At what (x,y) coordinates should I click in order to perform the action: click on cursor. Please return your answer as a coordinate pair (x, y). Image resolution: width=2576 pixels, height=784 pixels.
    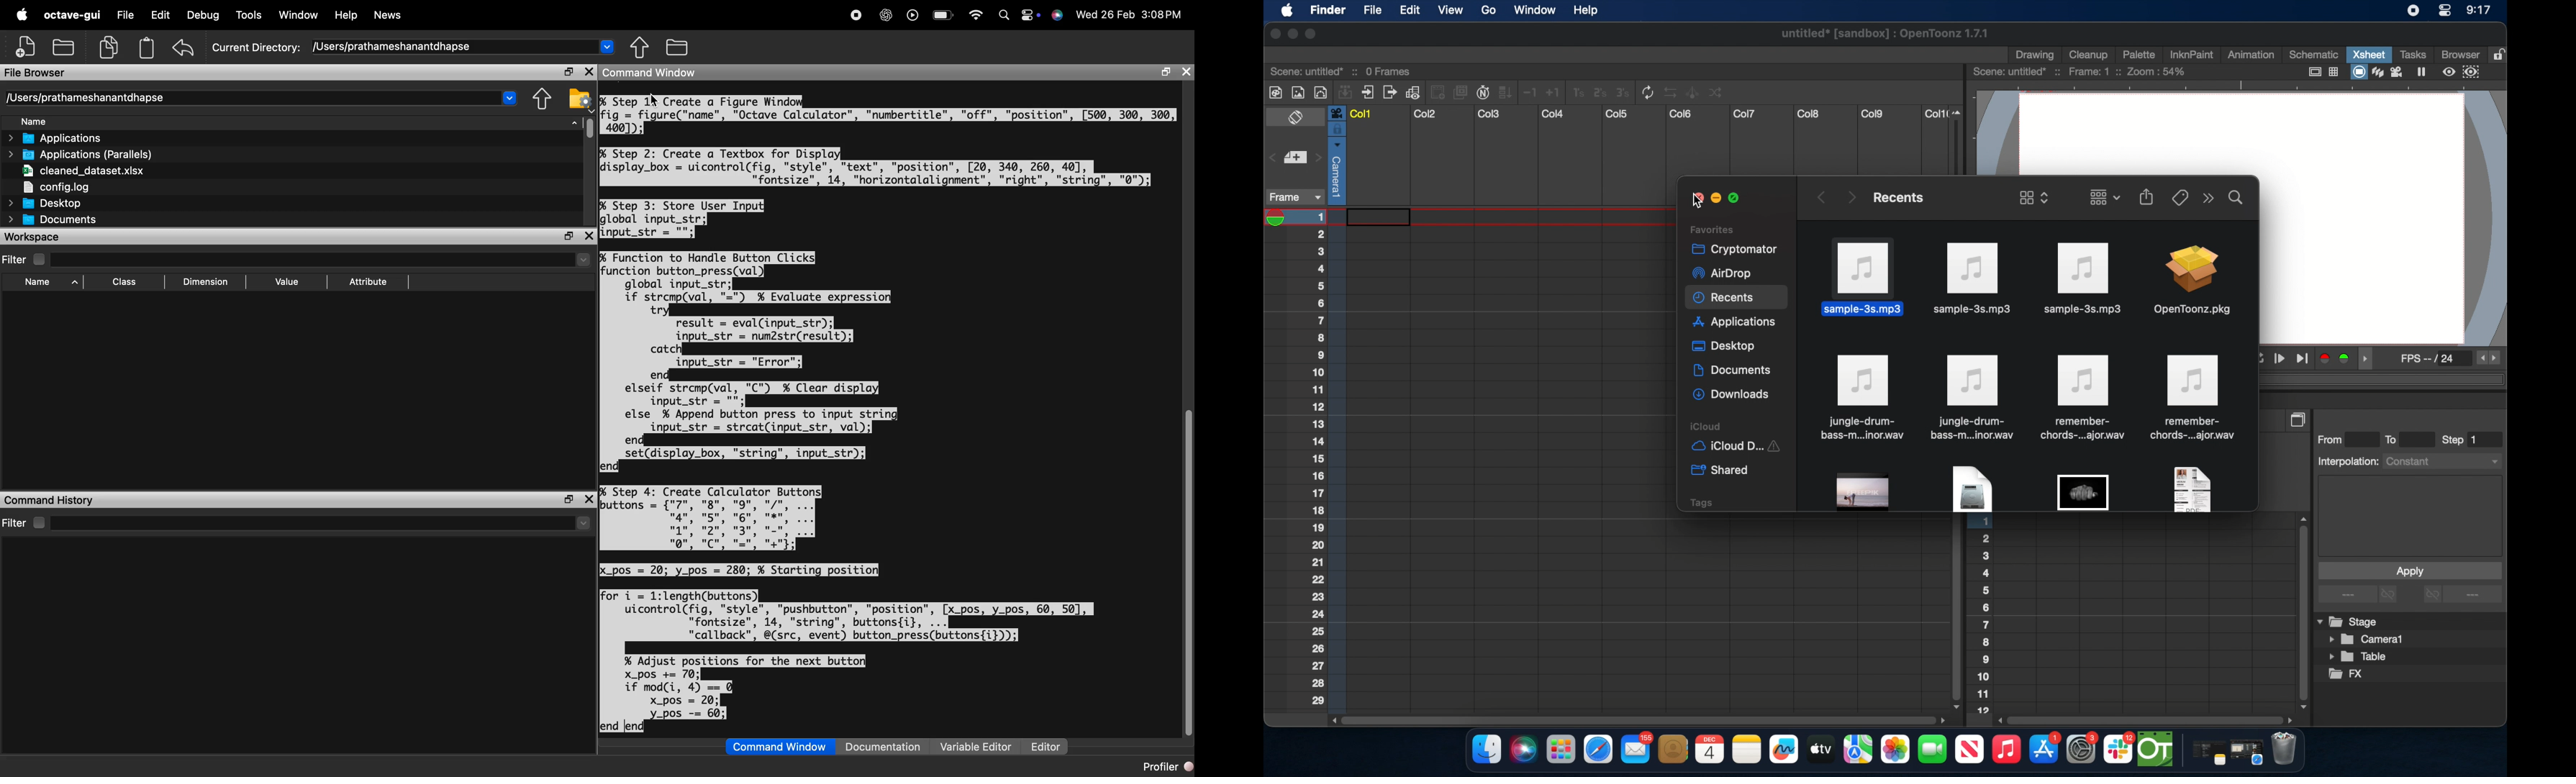
    Looking at the image, I should click on (654, 100).